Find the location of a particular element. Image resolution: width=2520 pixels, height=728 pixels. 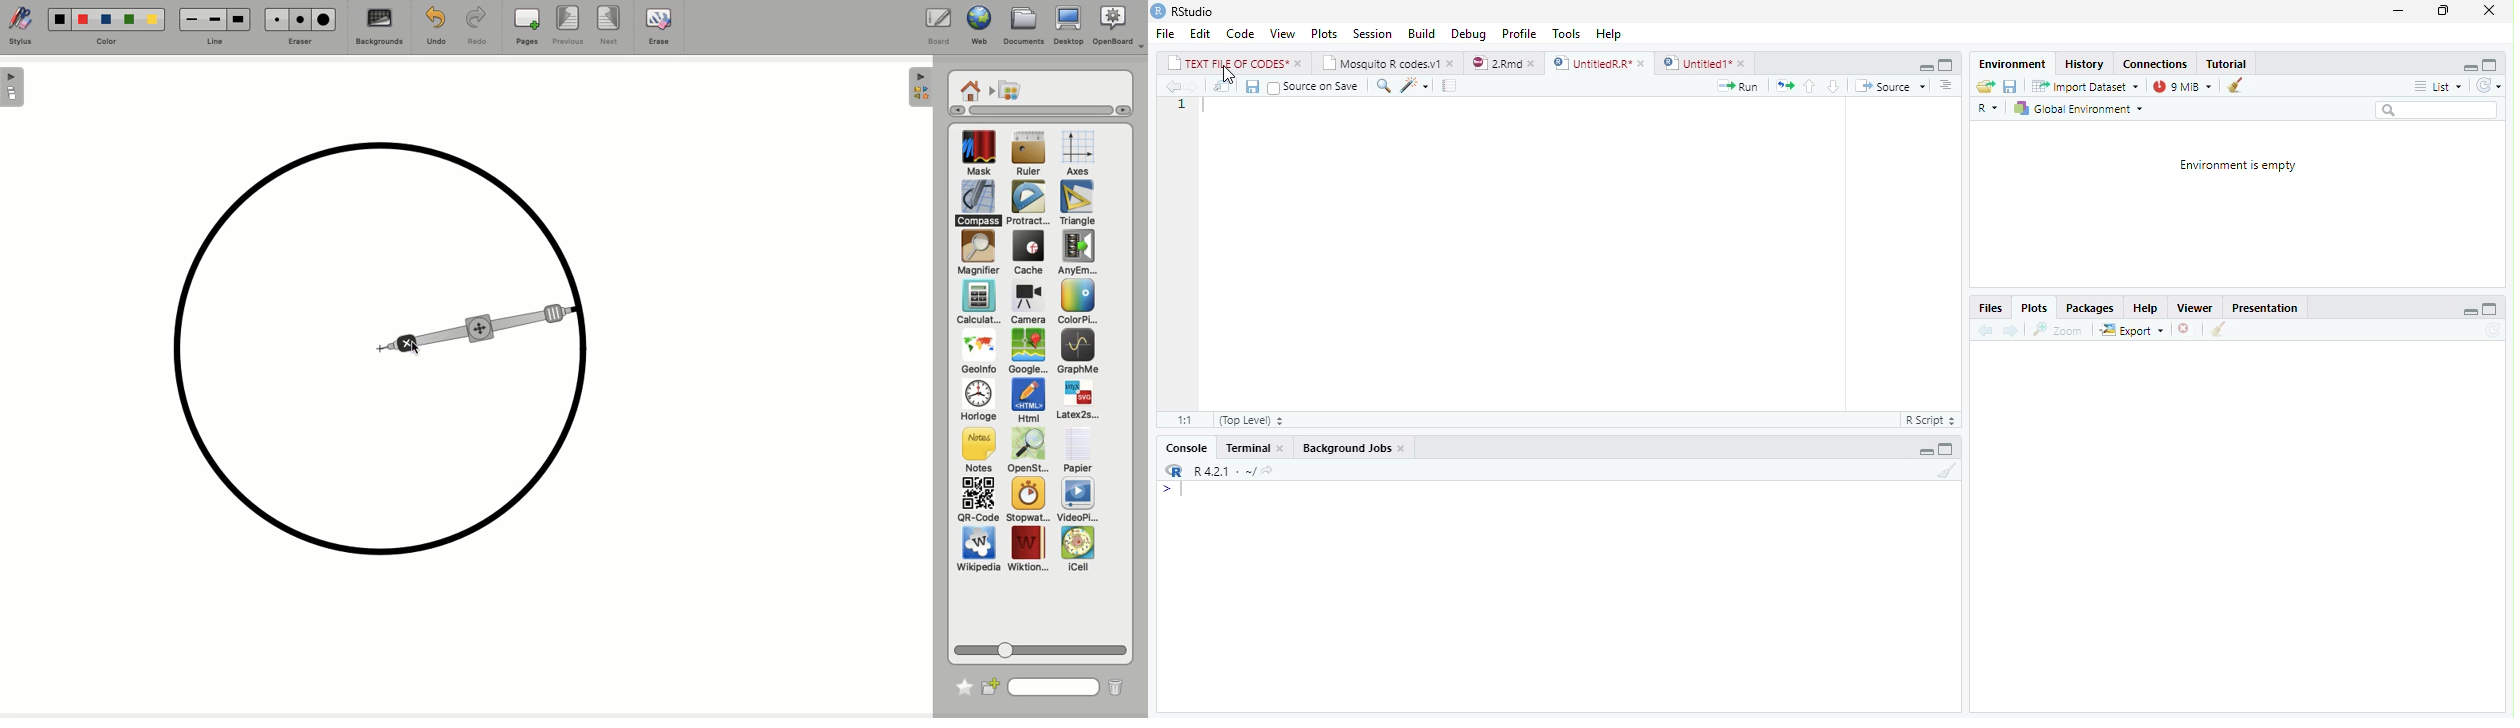

Viewer is located at coordinates (2196, 308).